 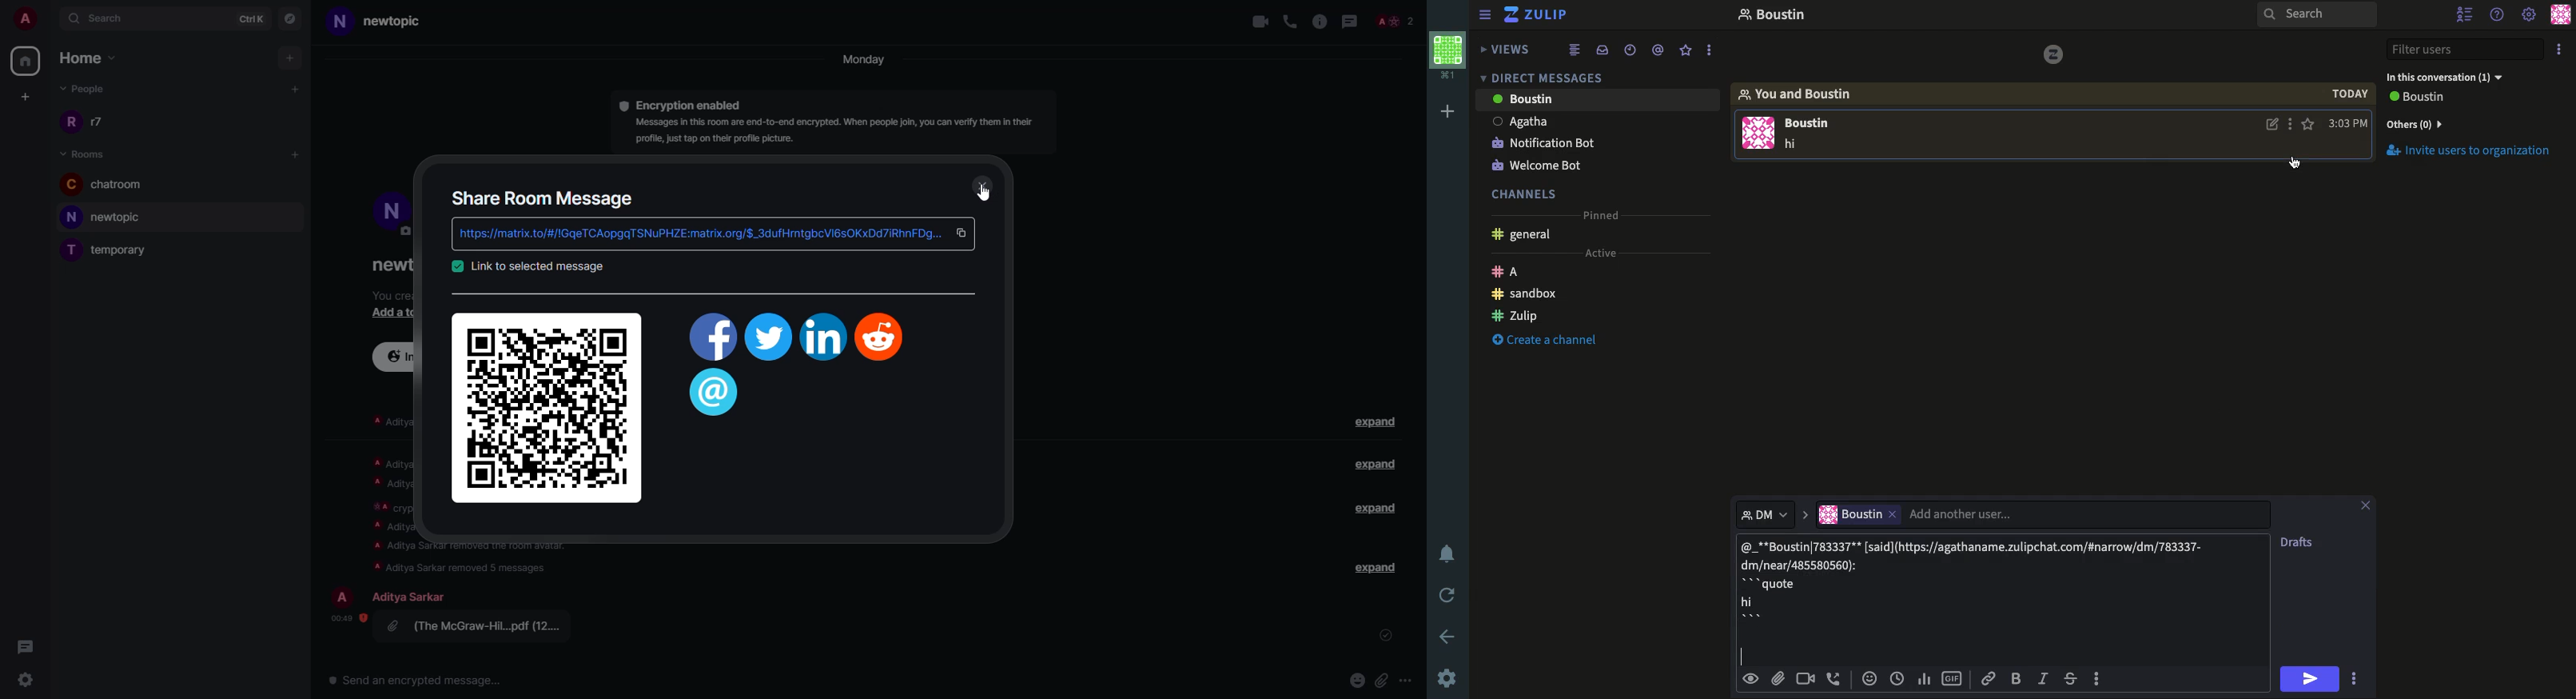 What do you see at coordinates (1510, 270) in the screenshot?
I see `A` at bounding box center [1510, 270].